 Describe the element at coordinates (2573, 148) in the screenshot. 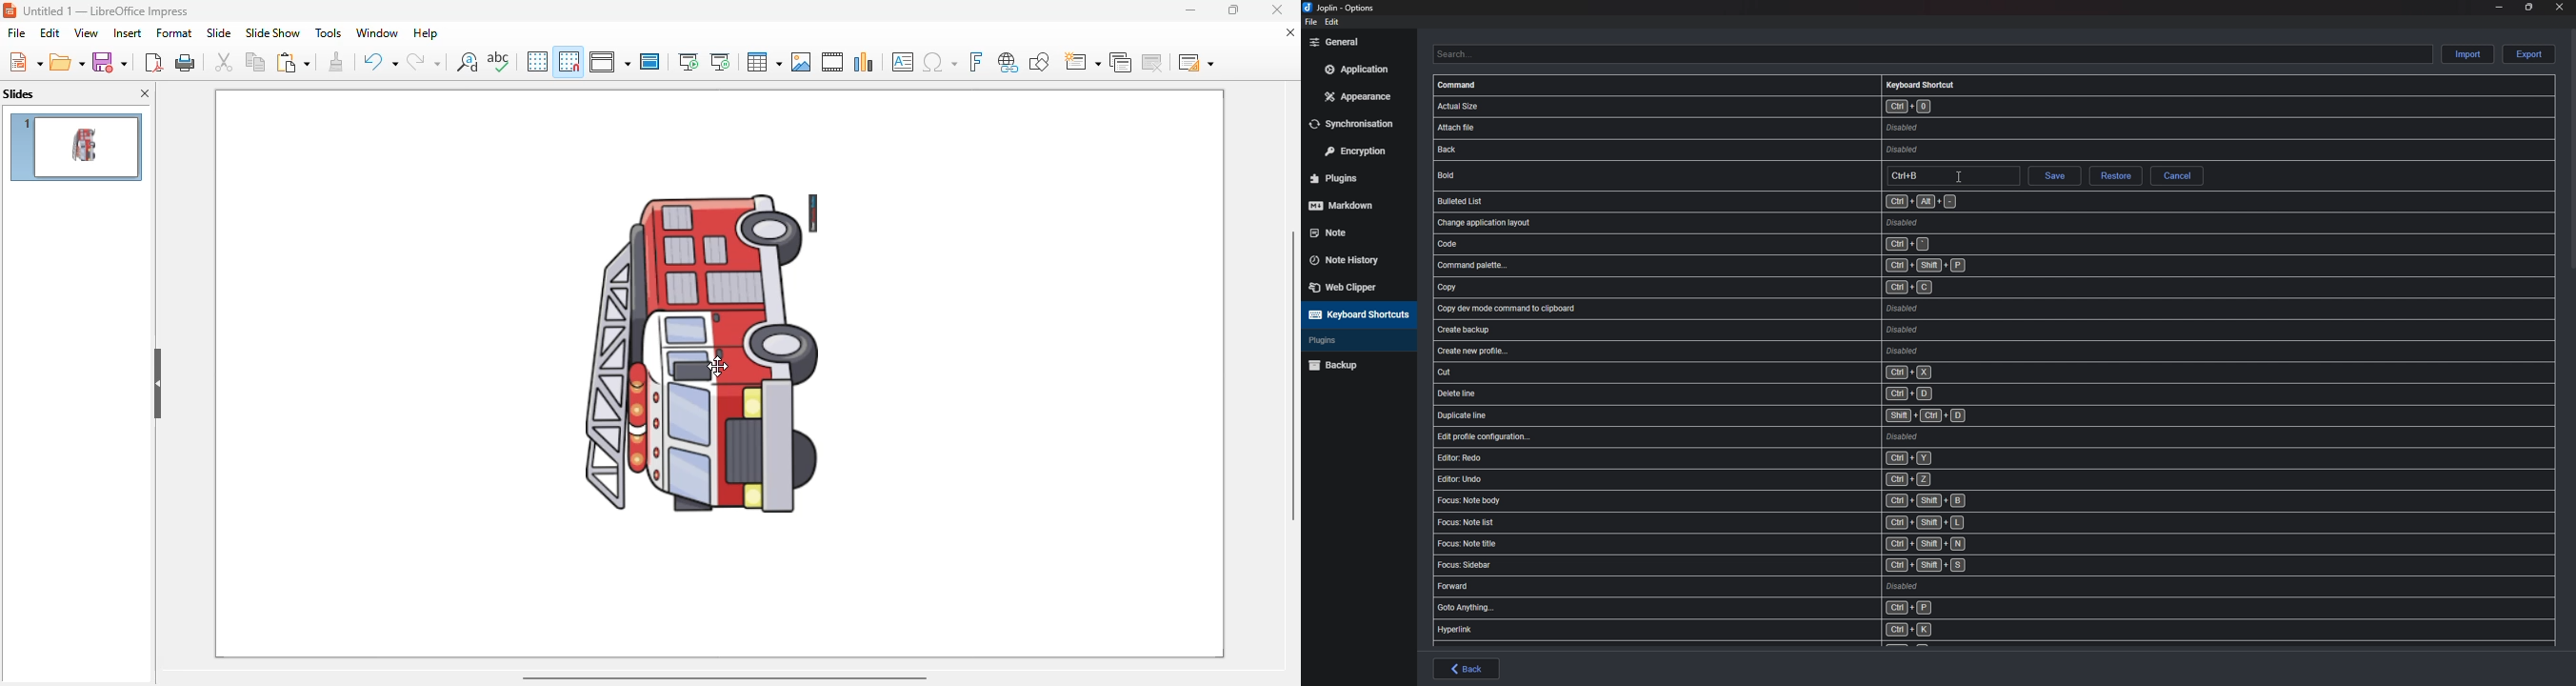

I see `scroll bar` at that location.